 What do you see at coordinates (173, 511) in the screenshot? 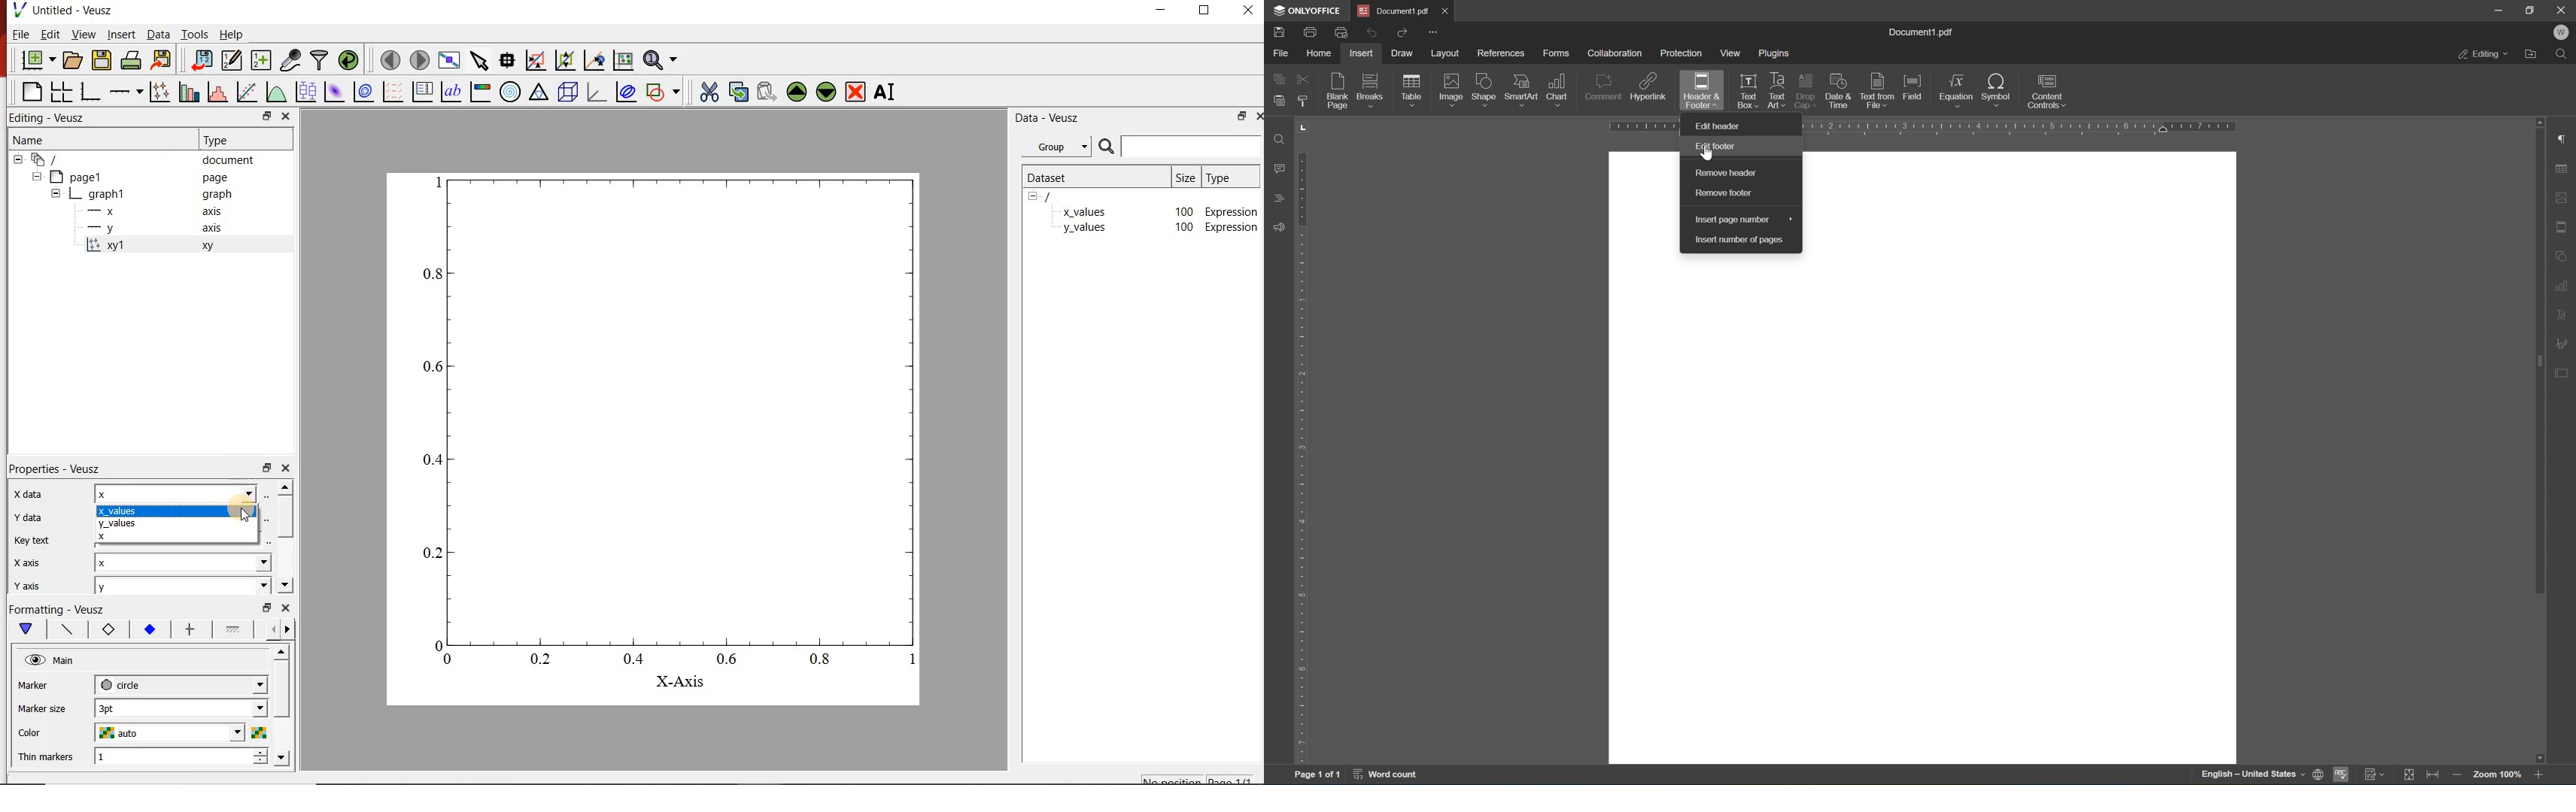
I see `x_values` at bounding box center [173, 511].